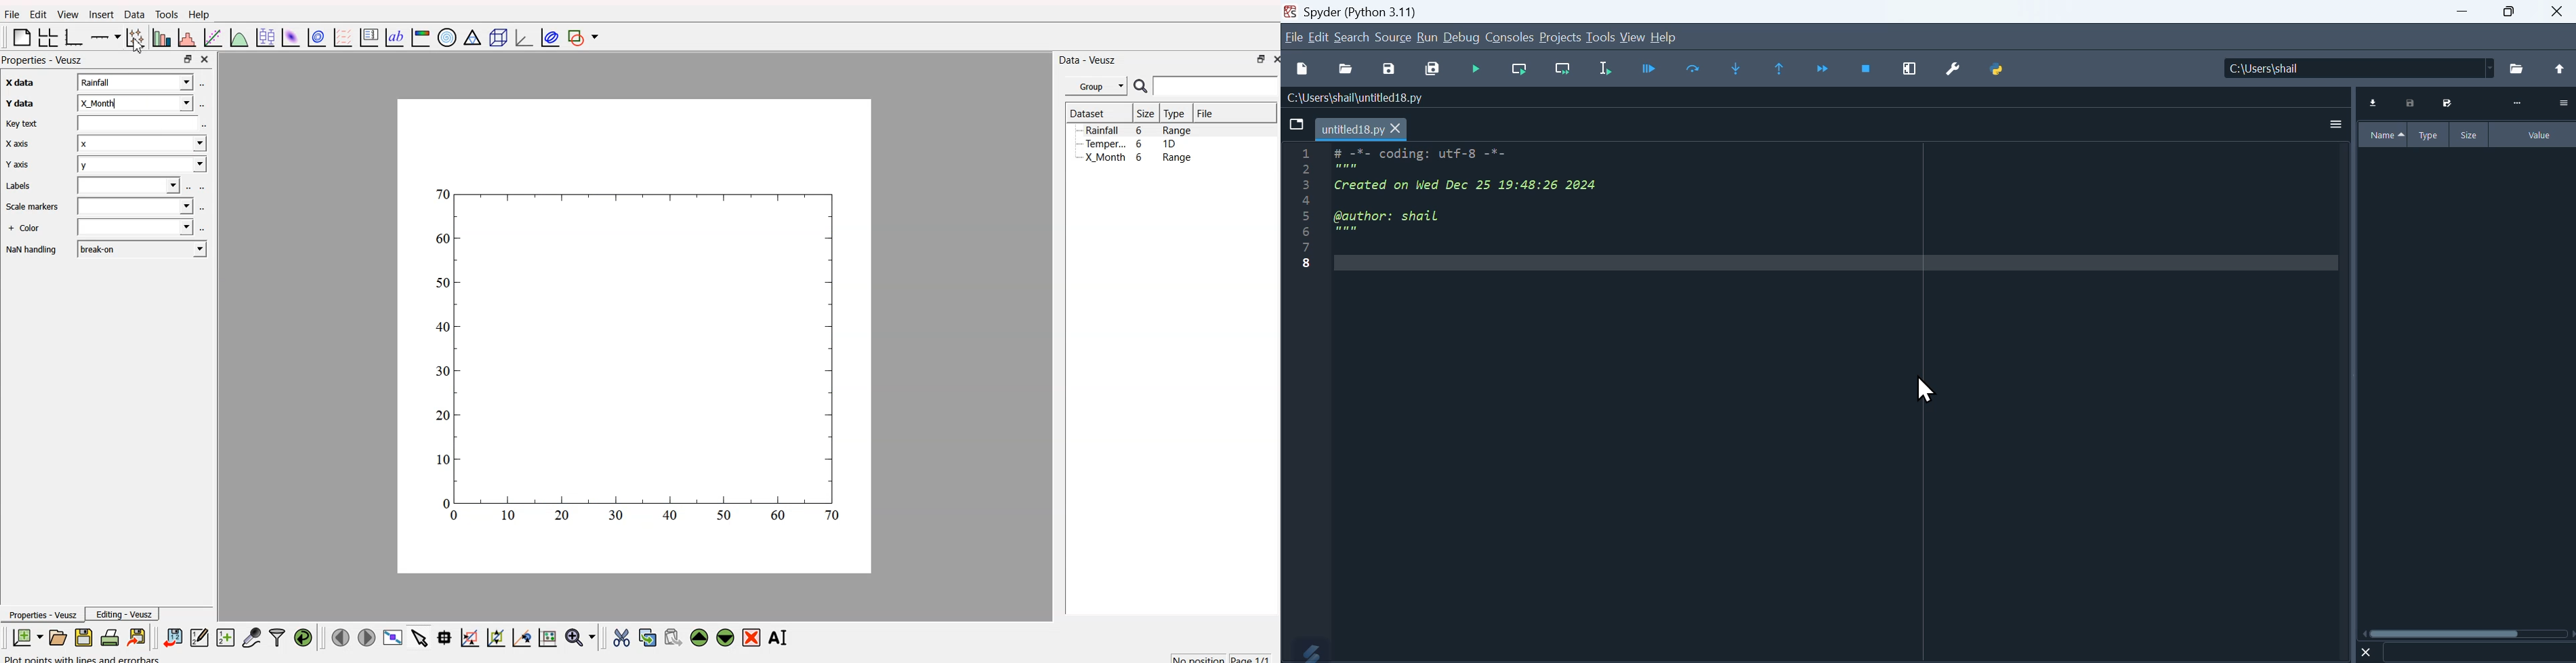 This screenshot has height=672, width=2576. Describe the element at coordinates (188, 38) in the screenshot. I see `histogram of dataset` at that location.